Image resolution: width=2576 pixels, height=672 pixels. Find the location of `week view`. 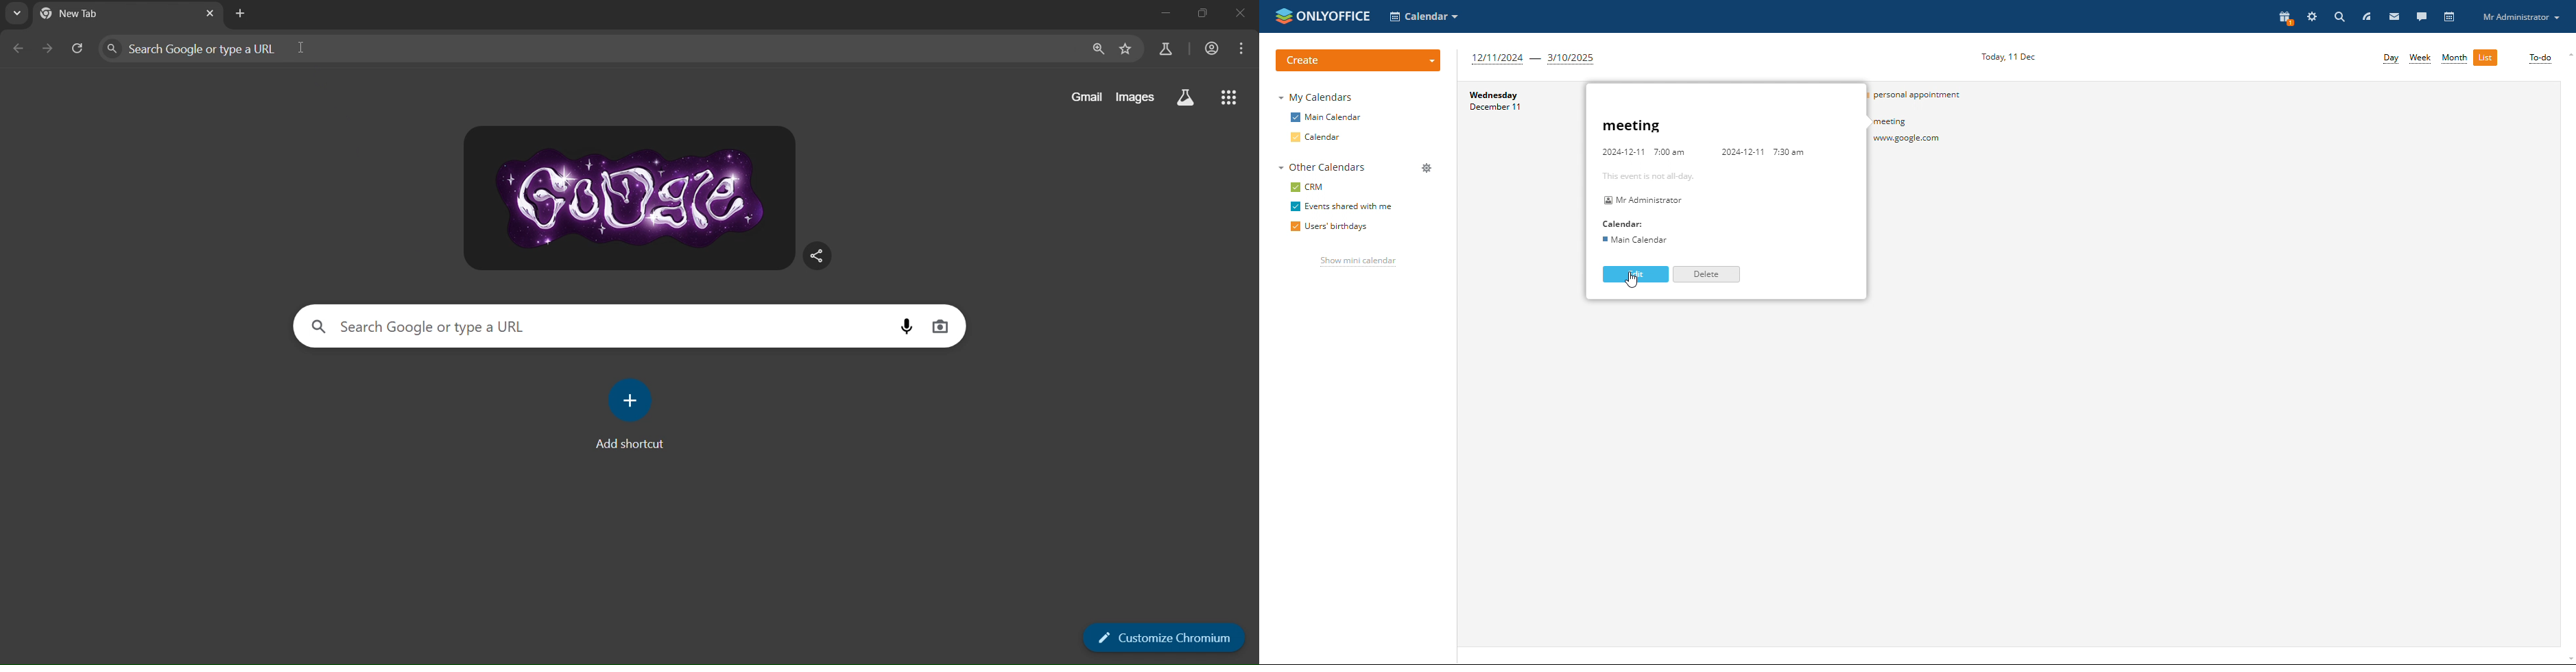

week view is located at coordinates (2420, 58).